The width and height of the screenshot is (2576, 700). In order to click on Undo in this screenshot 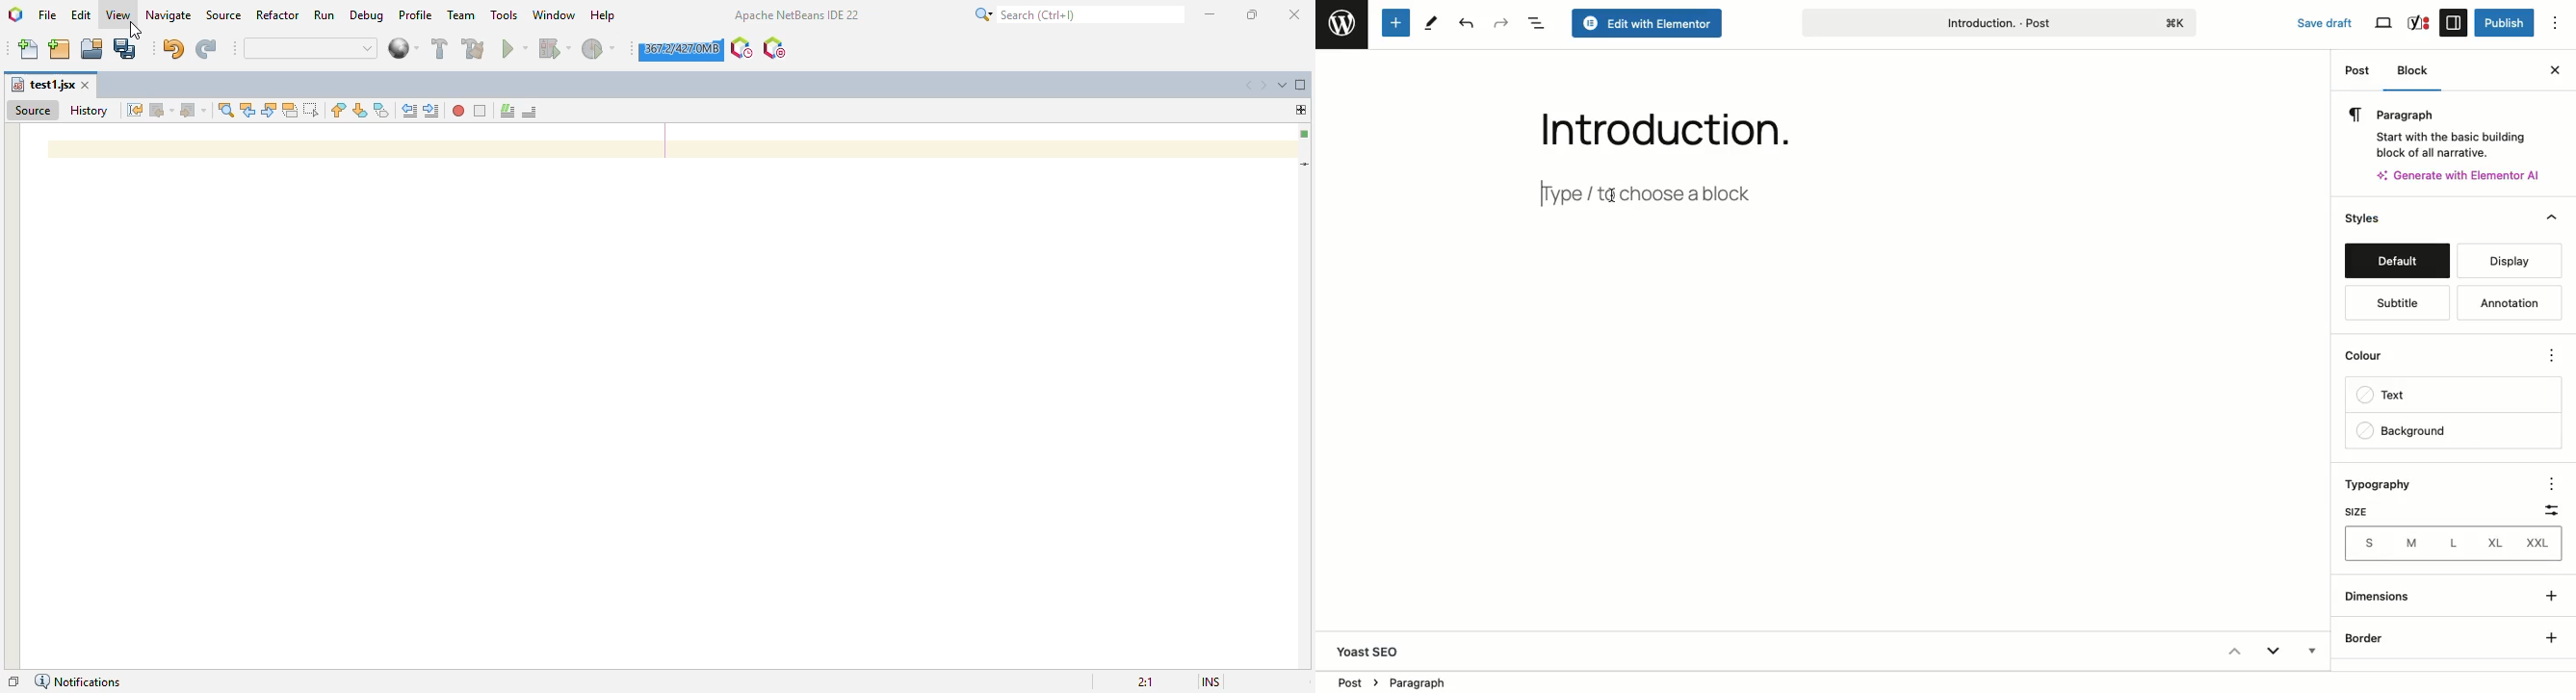, I will do `click(1464, 24)`.